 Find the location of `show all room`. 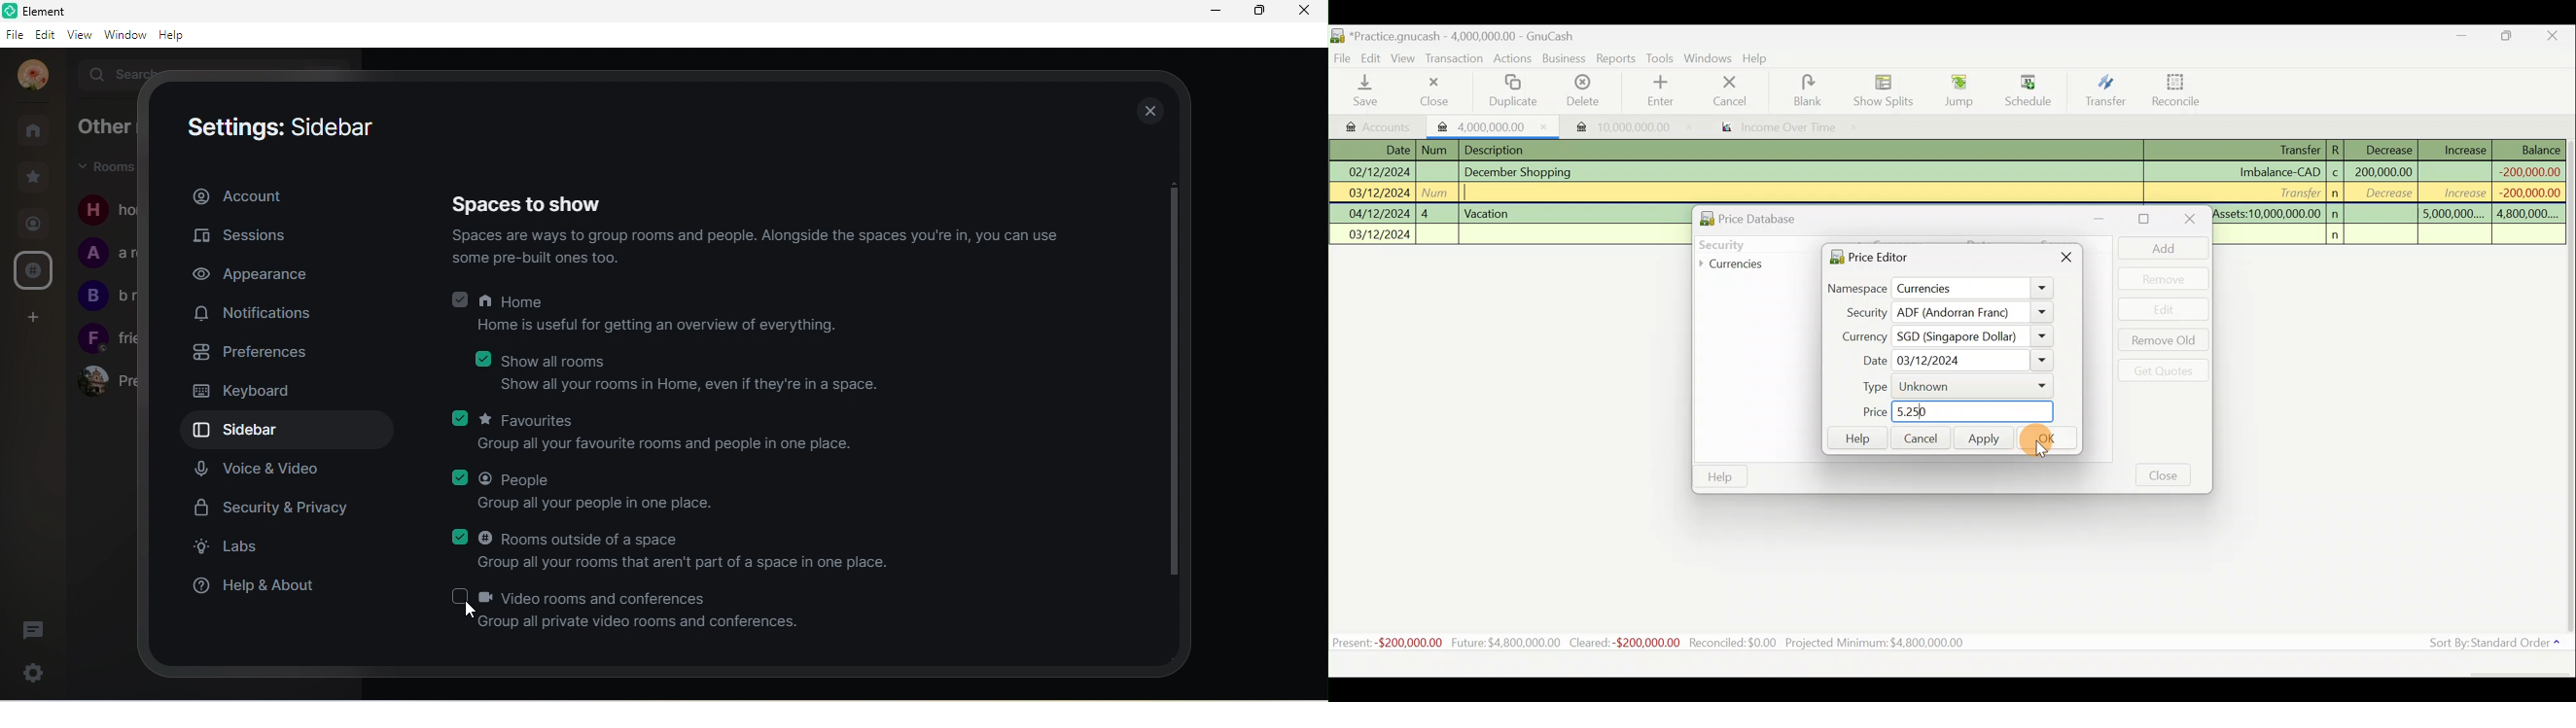

show all room is located at coordinates (681, 371).